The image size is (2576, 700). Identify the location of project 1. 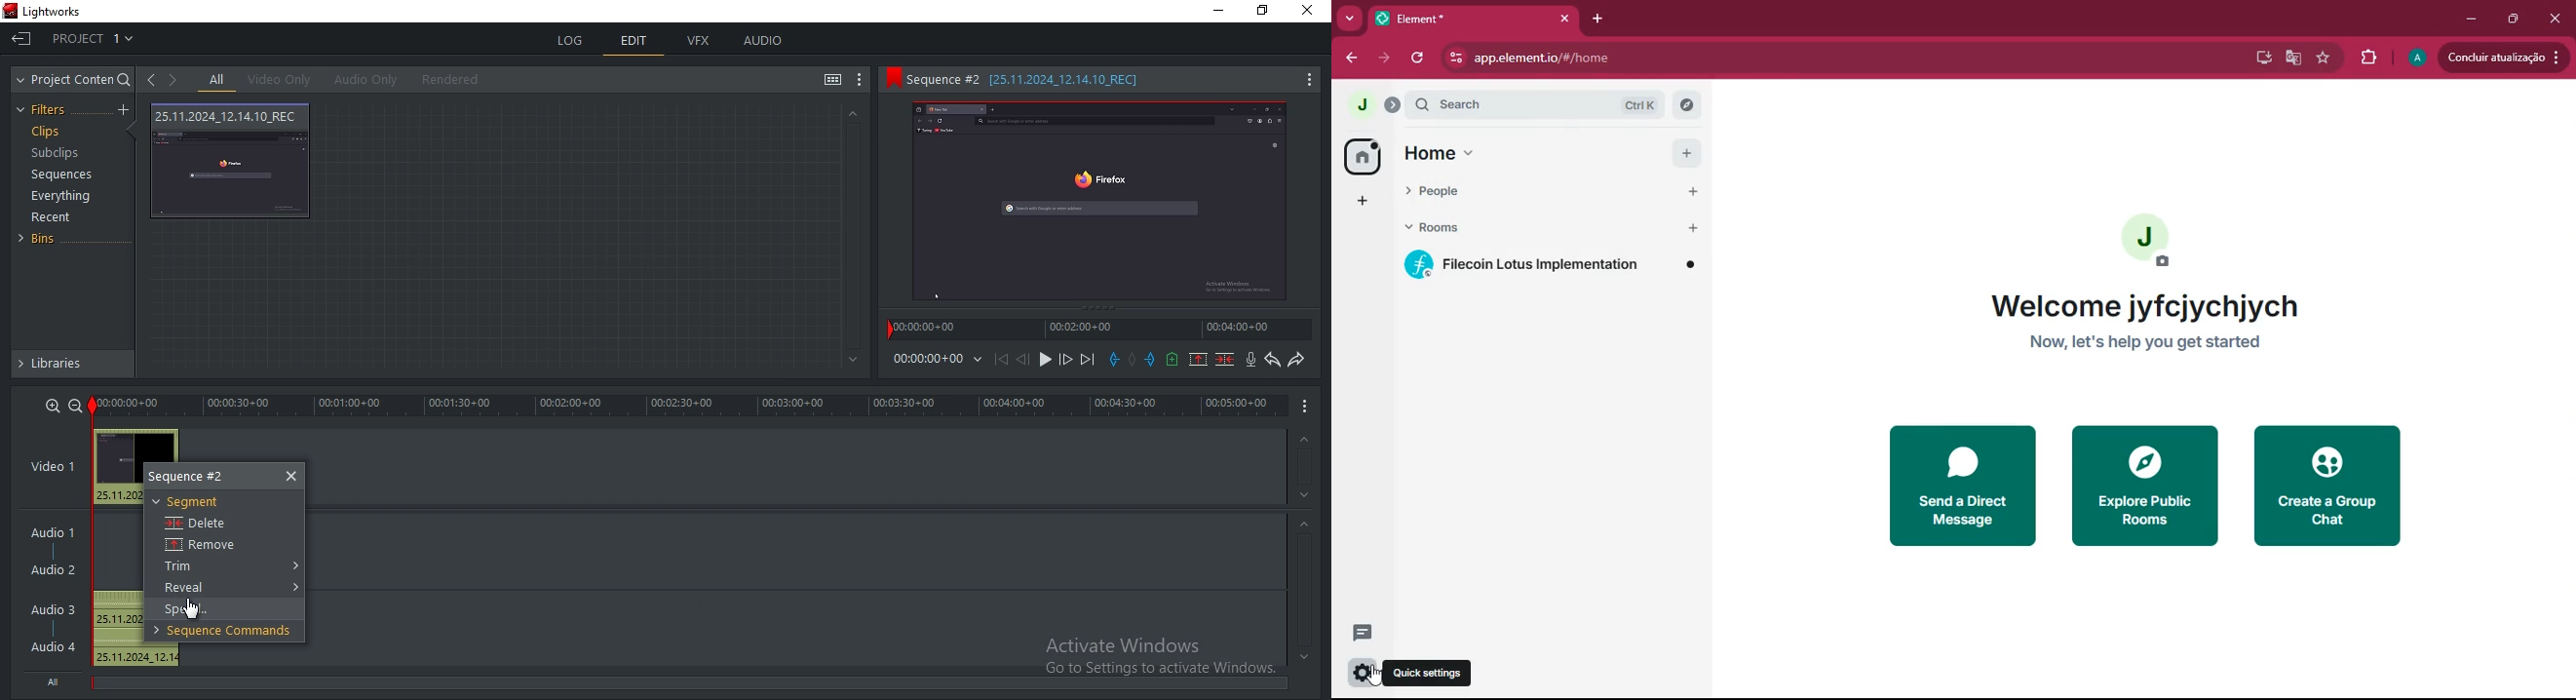
(95, 41).